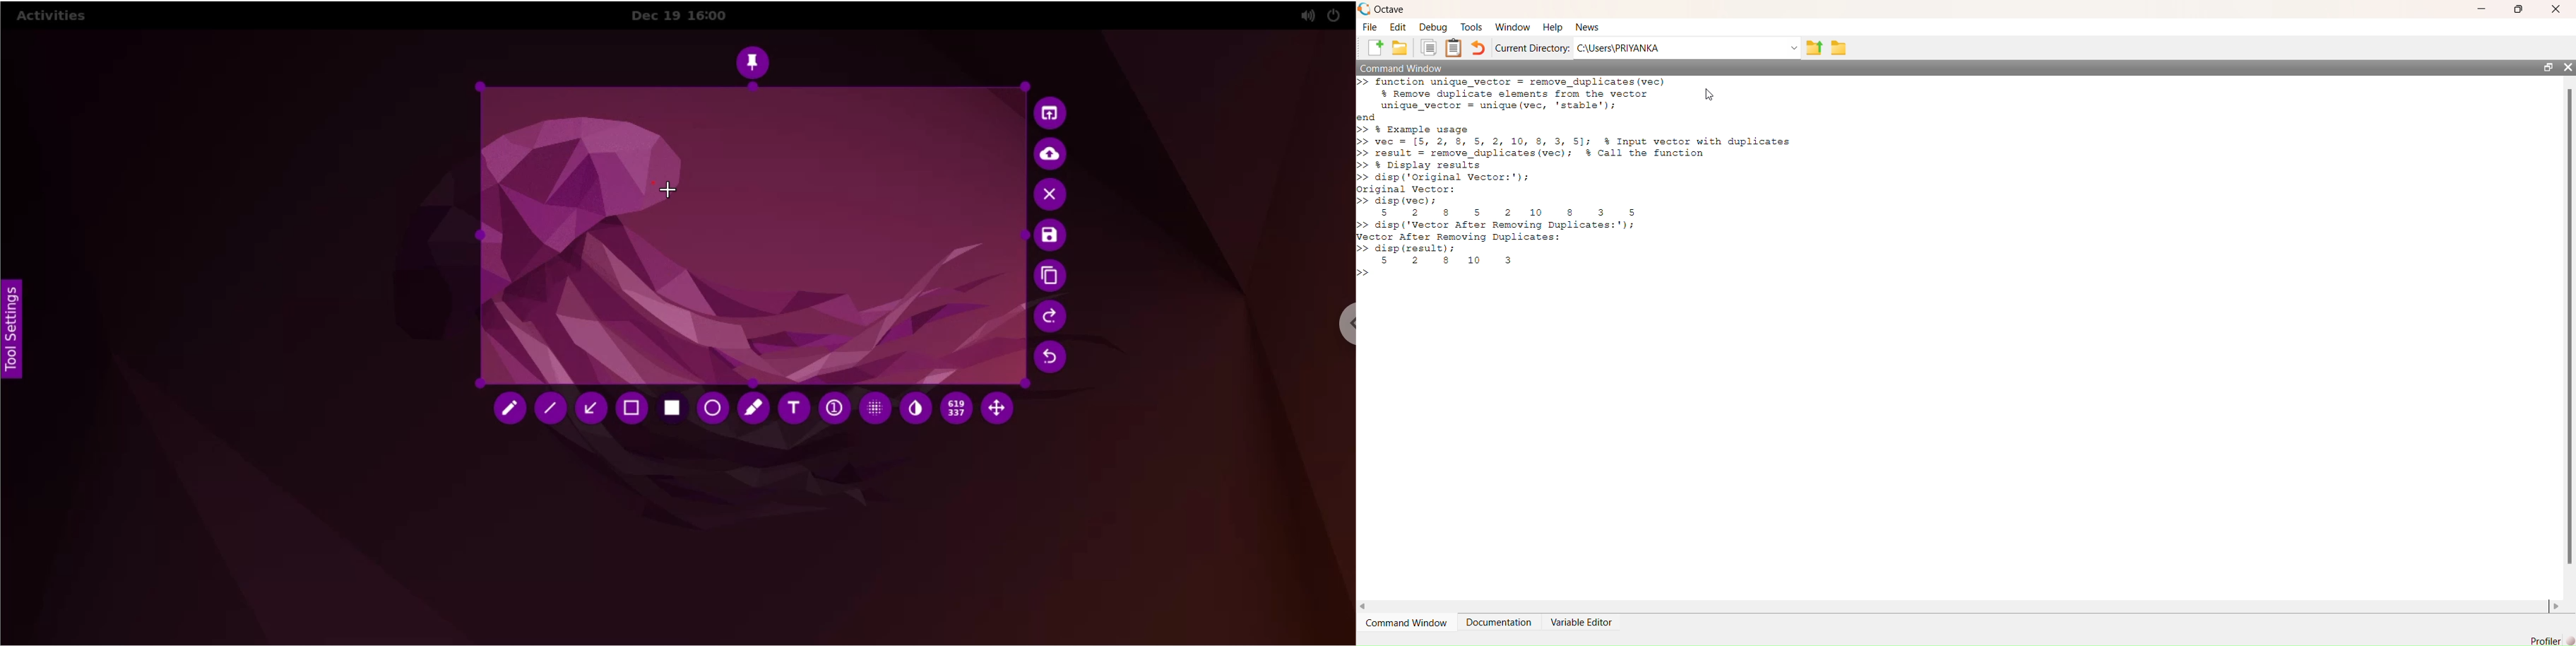 Image resolution: width=2576 pixels, height=672 pixels. What do you see at coordinates (2483, 8) in the screenshot?
I see `minimise` at bounding box center [2483, 8].